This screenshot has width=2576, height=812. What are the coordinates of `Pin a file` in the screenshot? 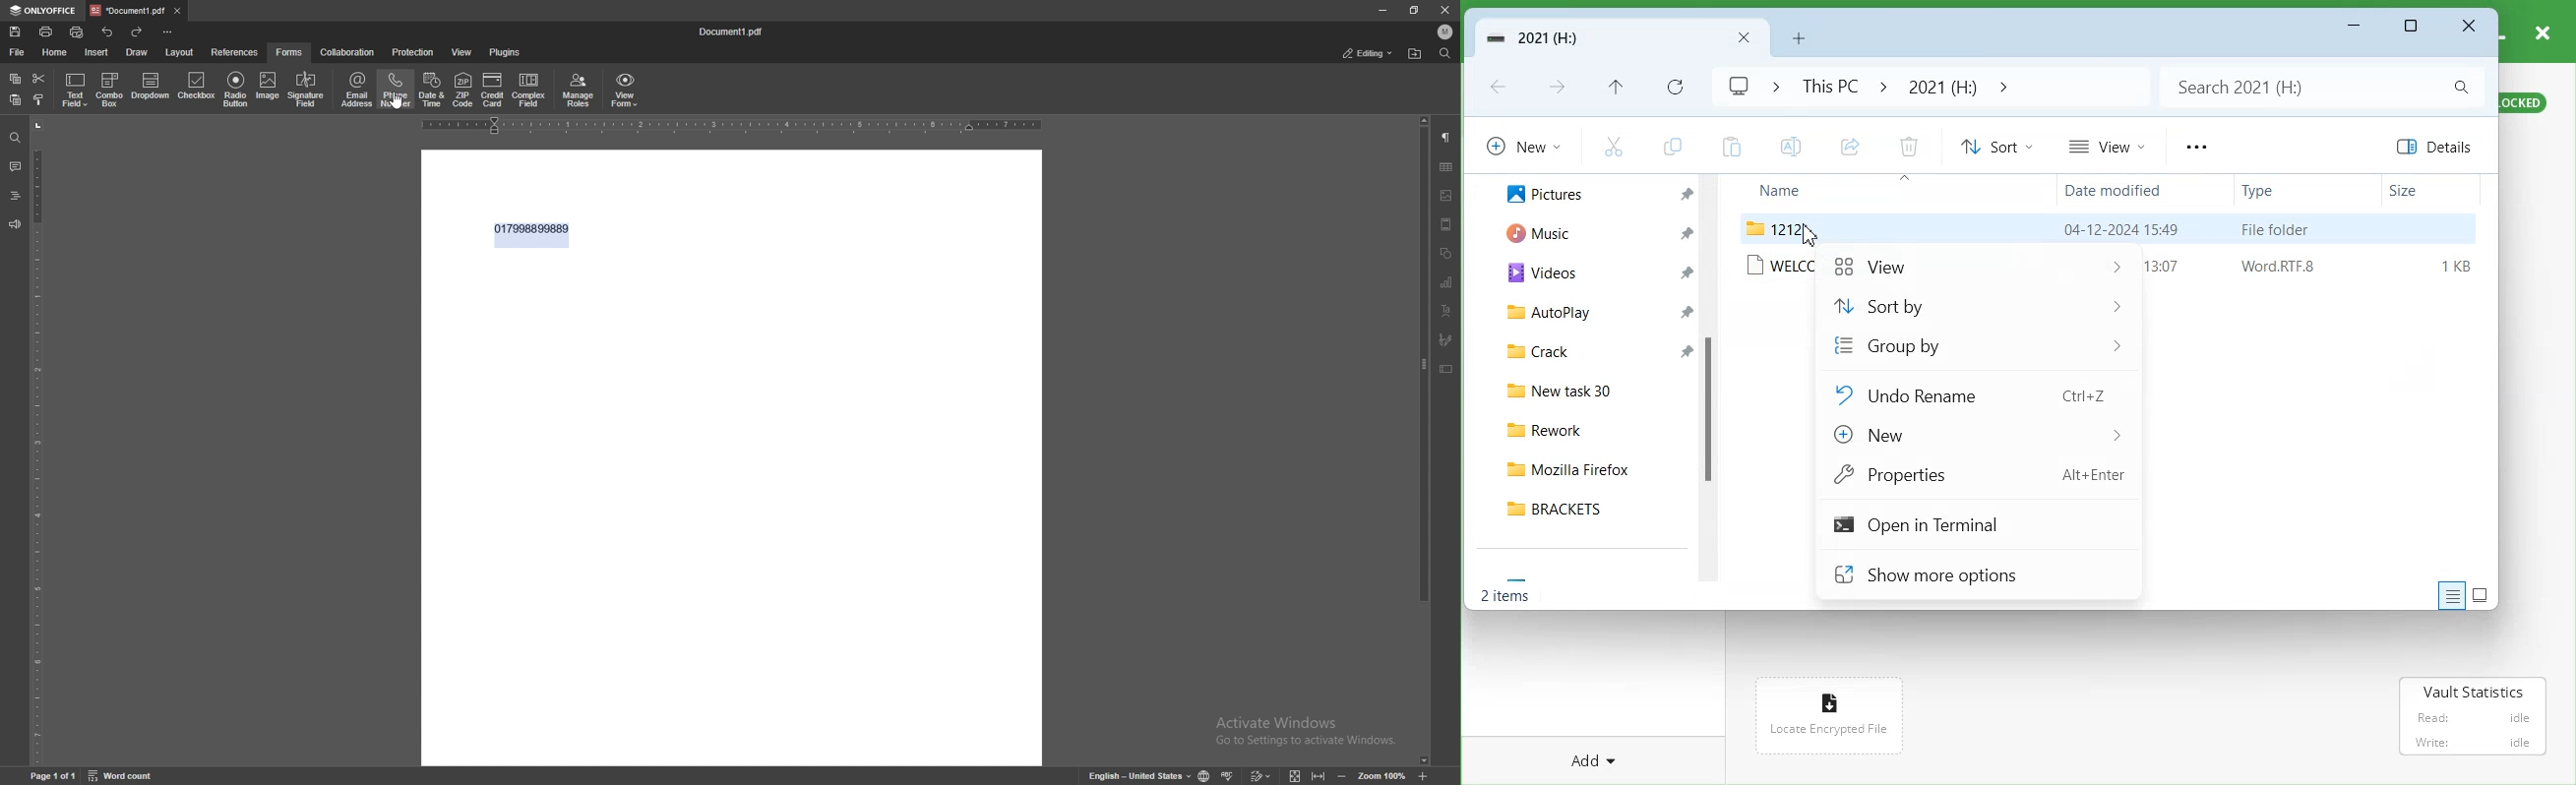 It's located at (1686, 272).